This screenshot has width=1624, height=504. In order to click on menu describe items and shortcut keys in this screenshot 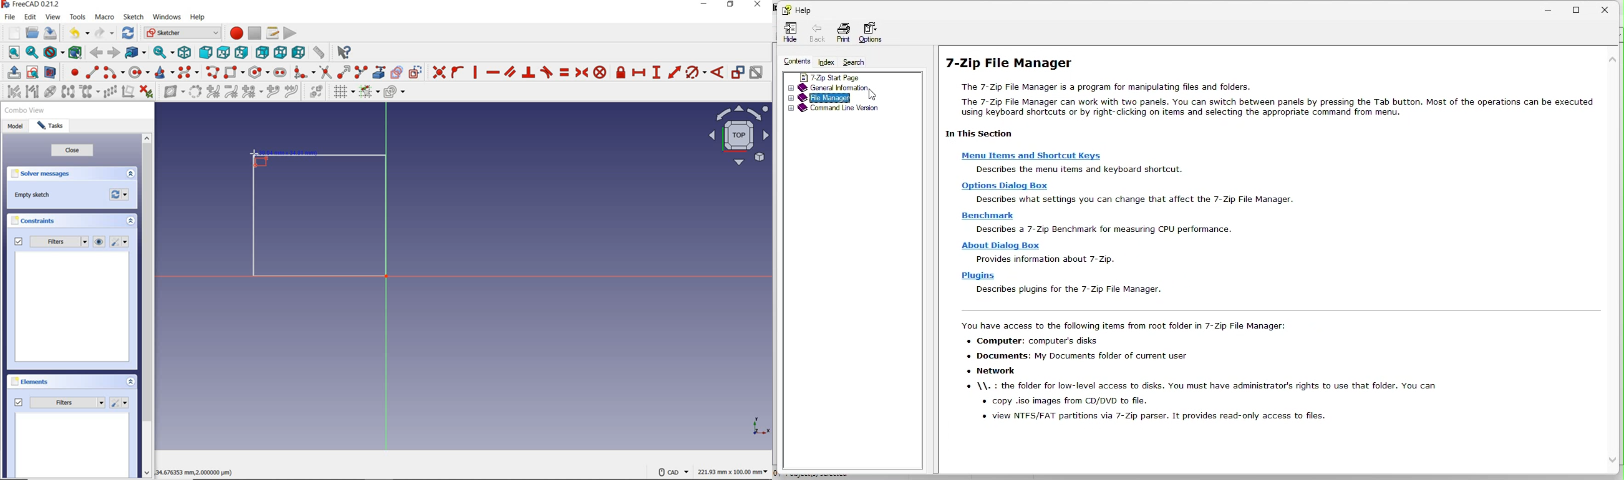, I will do `click(1036, 157)`.